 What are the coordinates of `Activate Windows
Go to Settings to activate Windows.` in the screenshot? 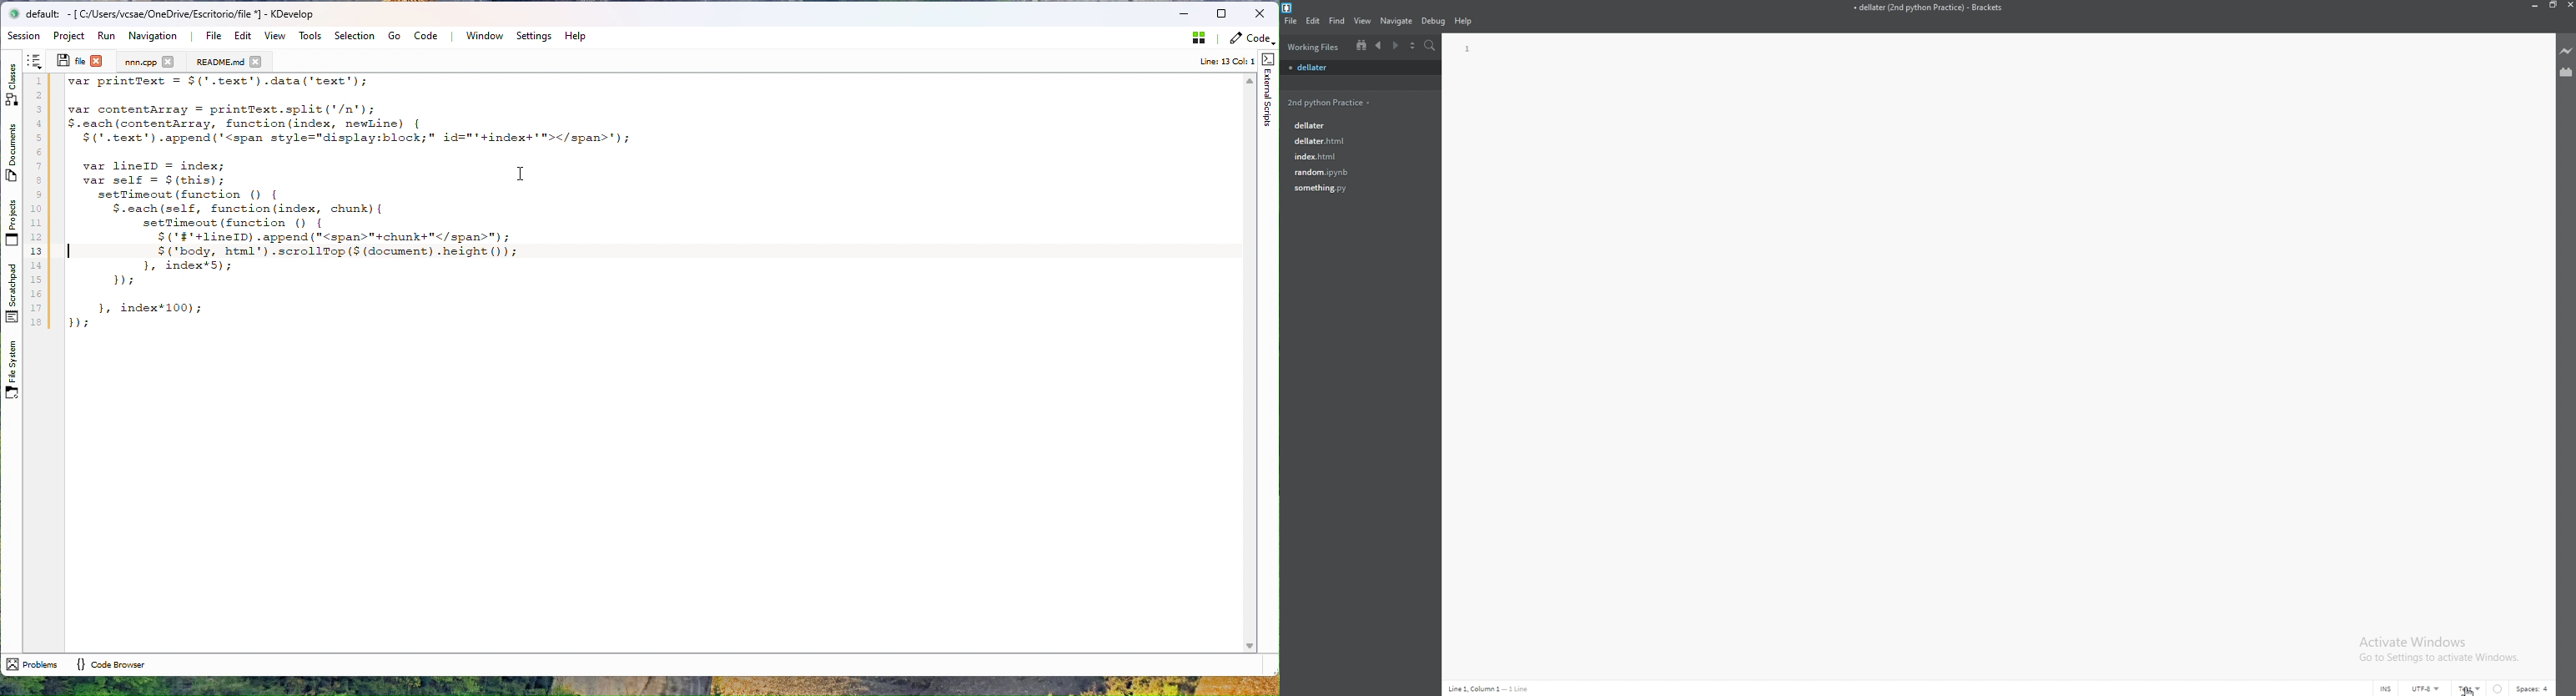 It's located at (2437, 649).